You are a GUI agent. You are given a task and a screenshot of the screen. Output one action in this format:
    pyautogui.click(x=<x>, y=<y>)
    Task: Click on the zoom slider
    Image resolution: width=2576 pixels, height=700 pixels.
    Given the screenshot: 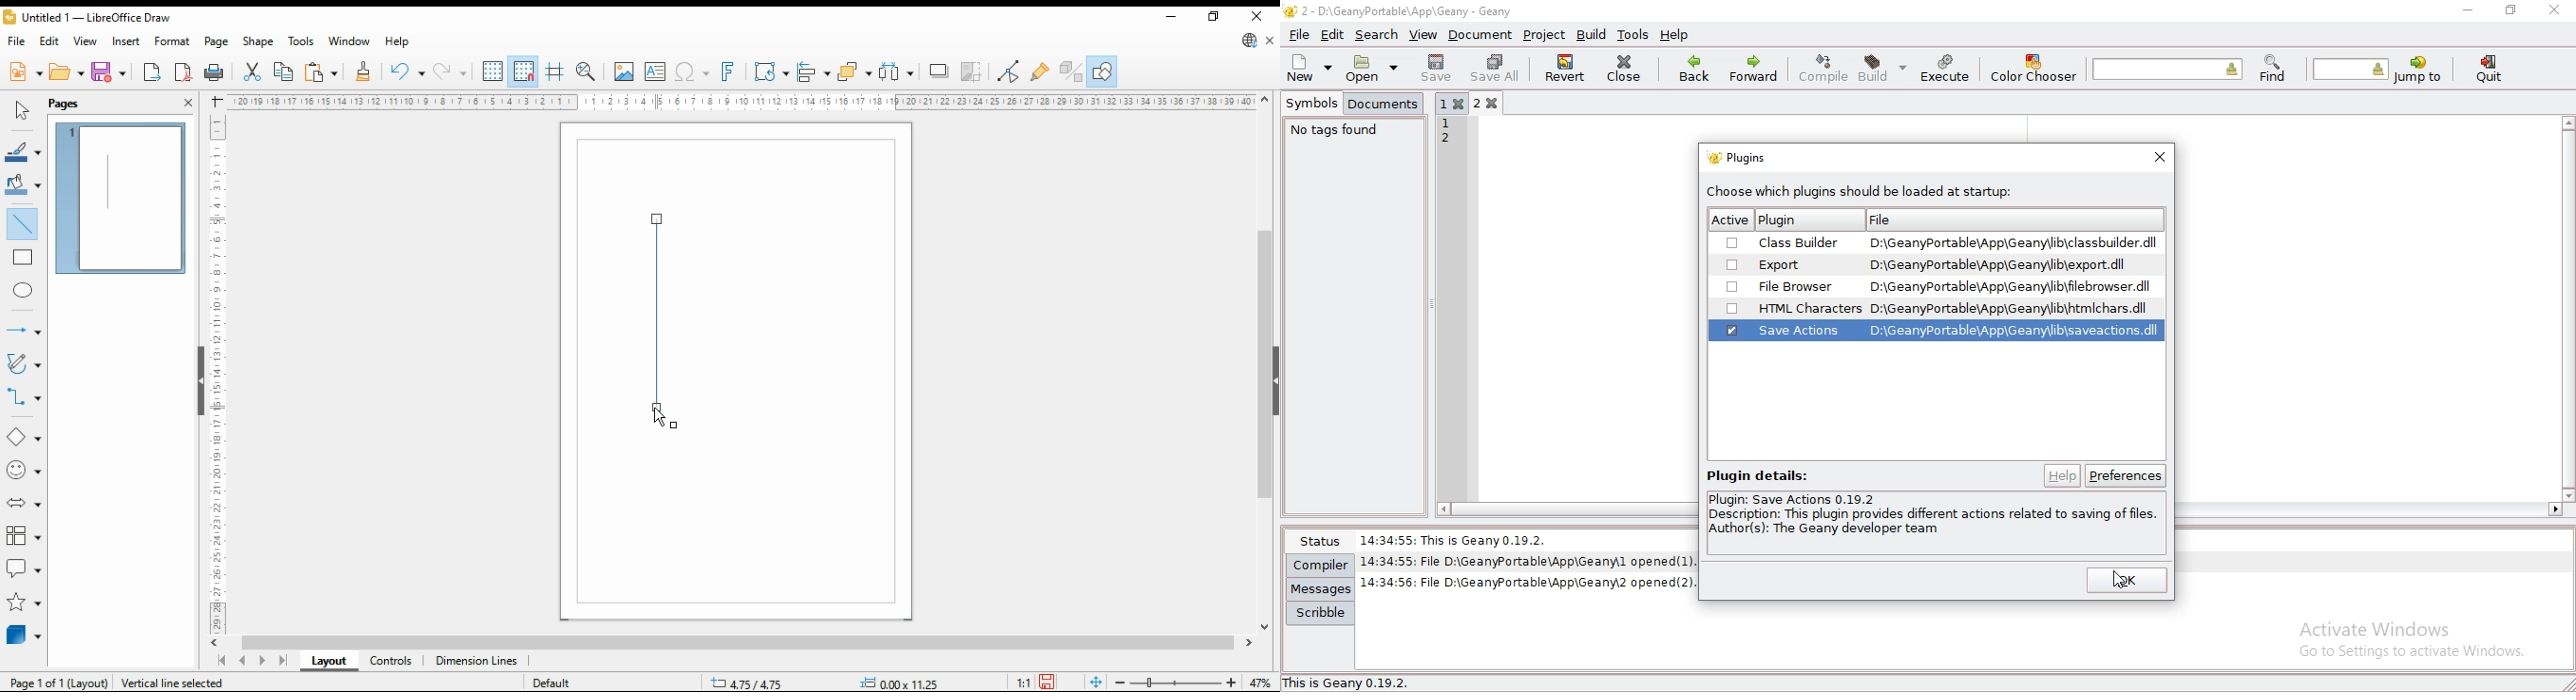 What is the action you would take?
    pyautogui.click(x=1176, y=684)
    